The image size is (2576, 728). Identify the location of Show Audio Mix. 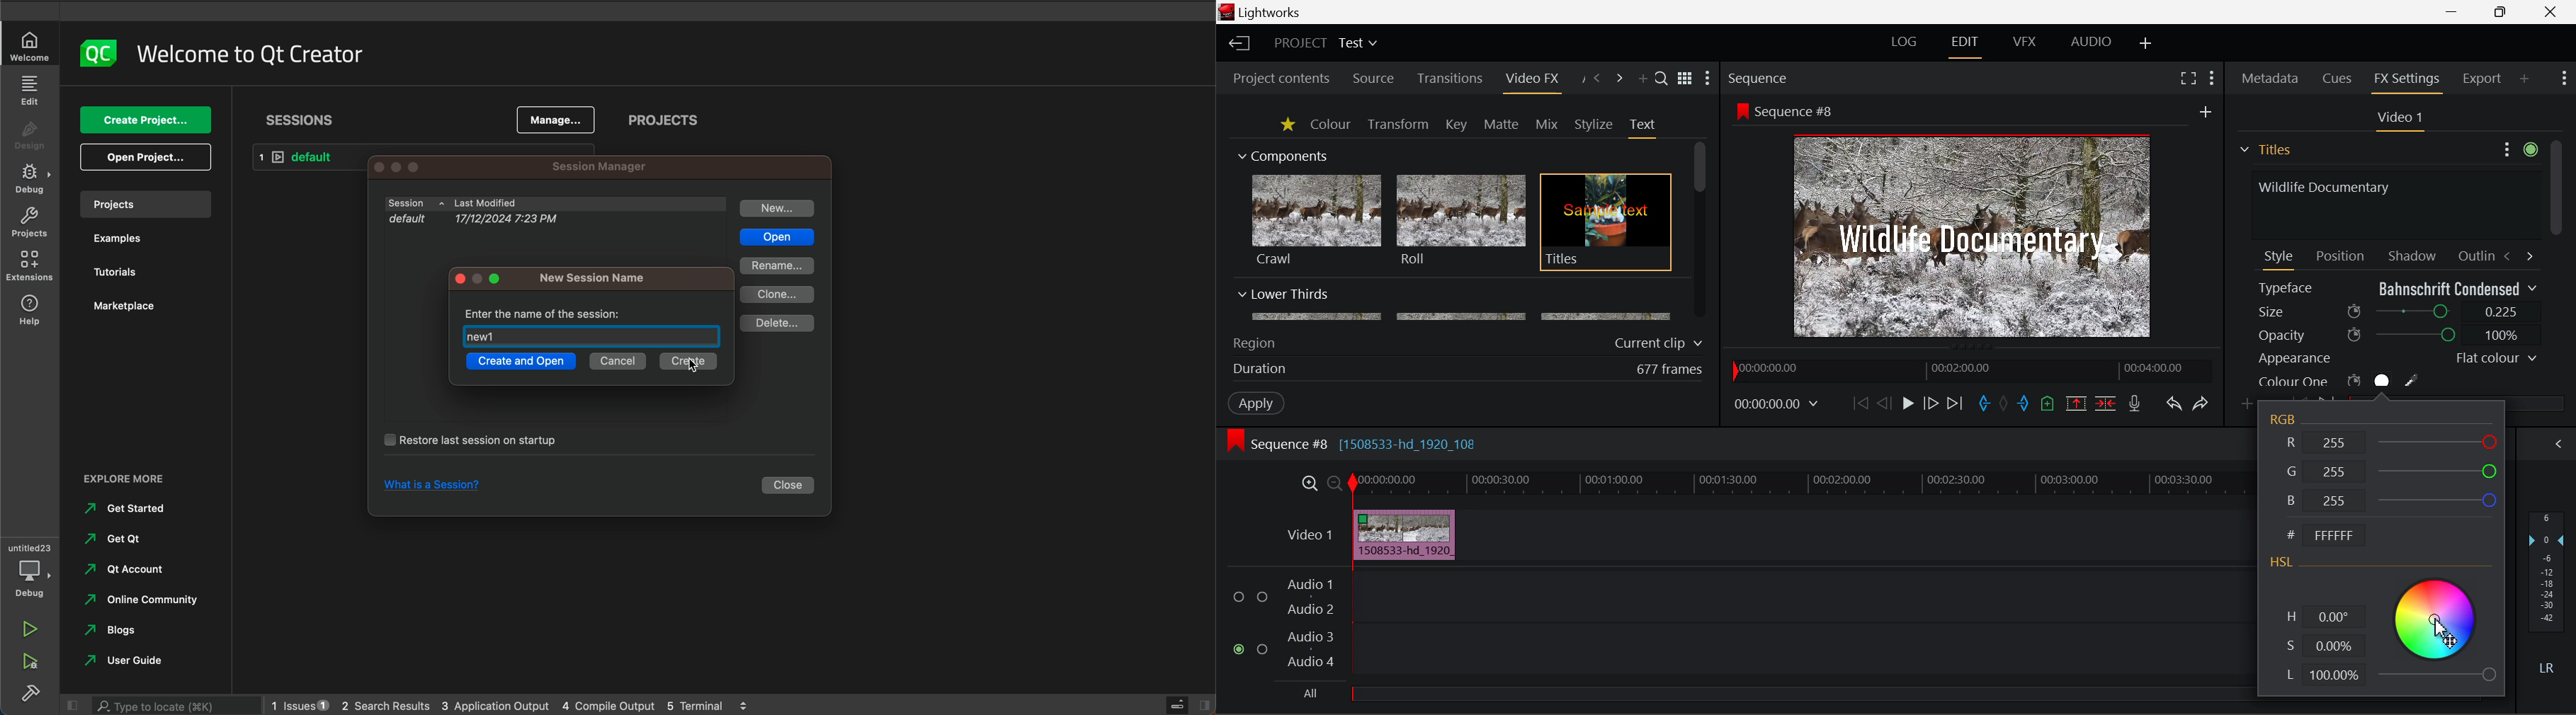
(2556, 445).